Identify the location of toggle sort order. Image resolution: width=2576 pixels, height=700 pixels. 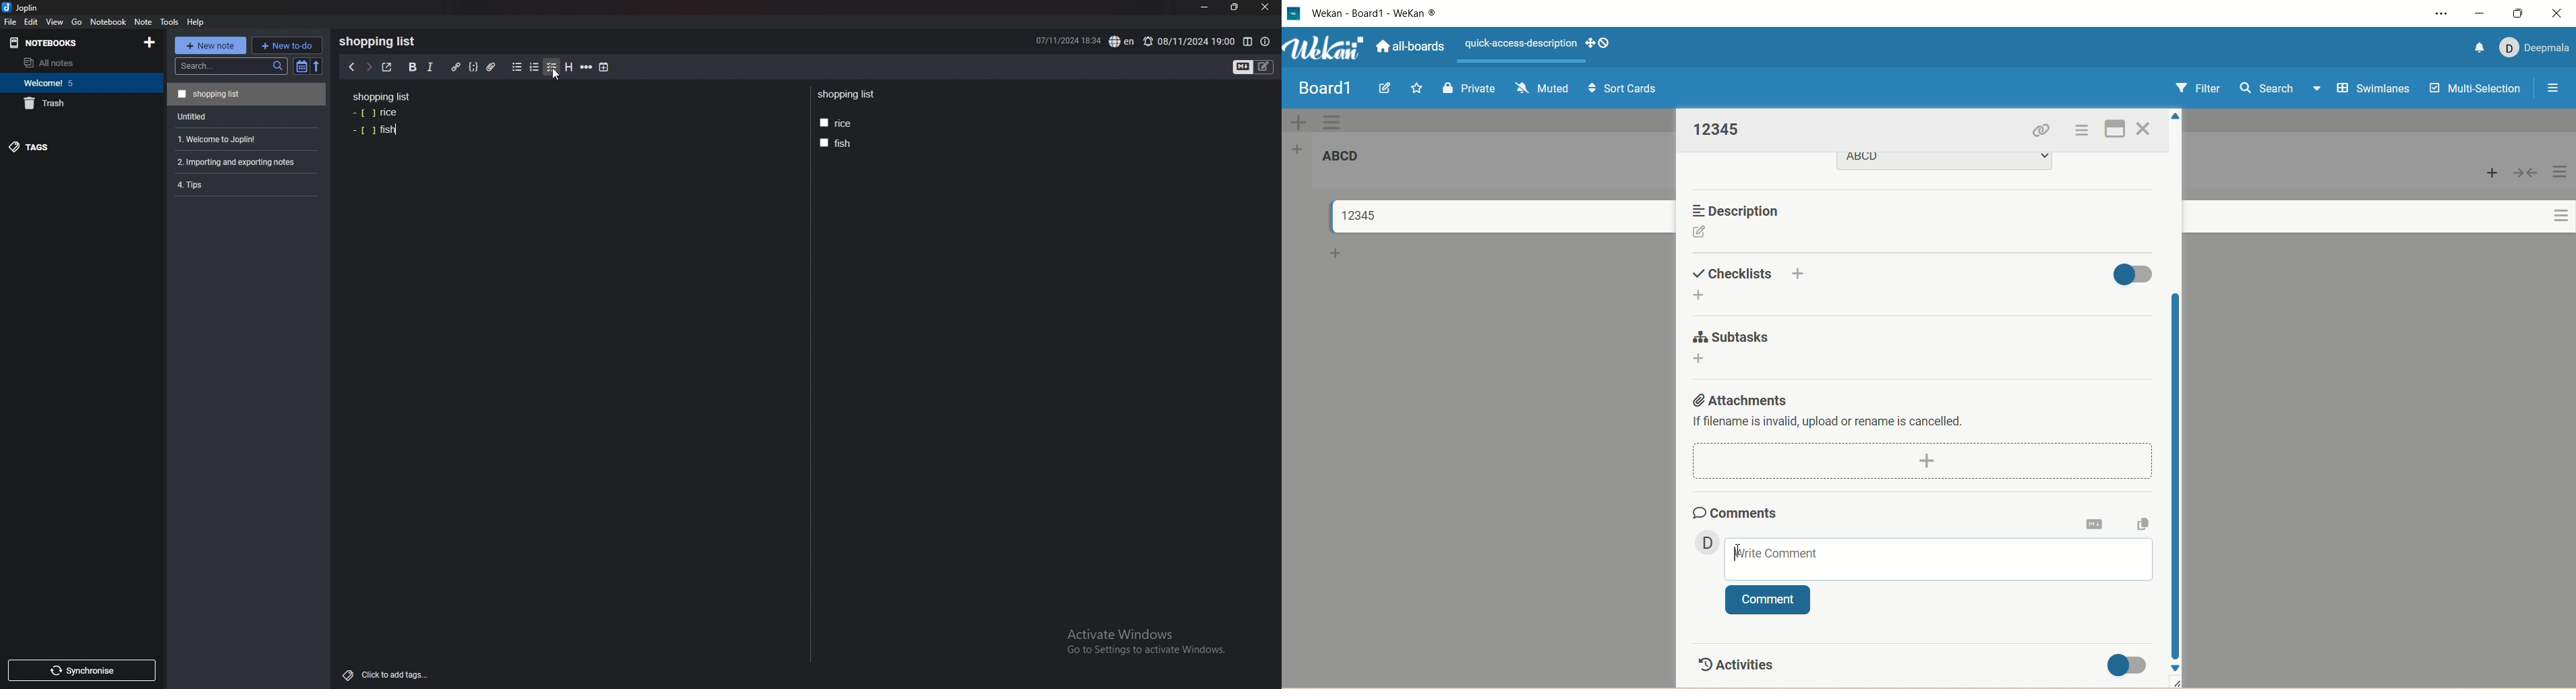
(302, 66).